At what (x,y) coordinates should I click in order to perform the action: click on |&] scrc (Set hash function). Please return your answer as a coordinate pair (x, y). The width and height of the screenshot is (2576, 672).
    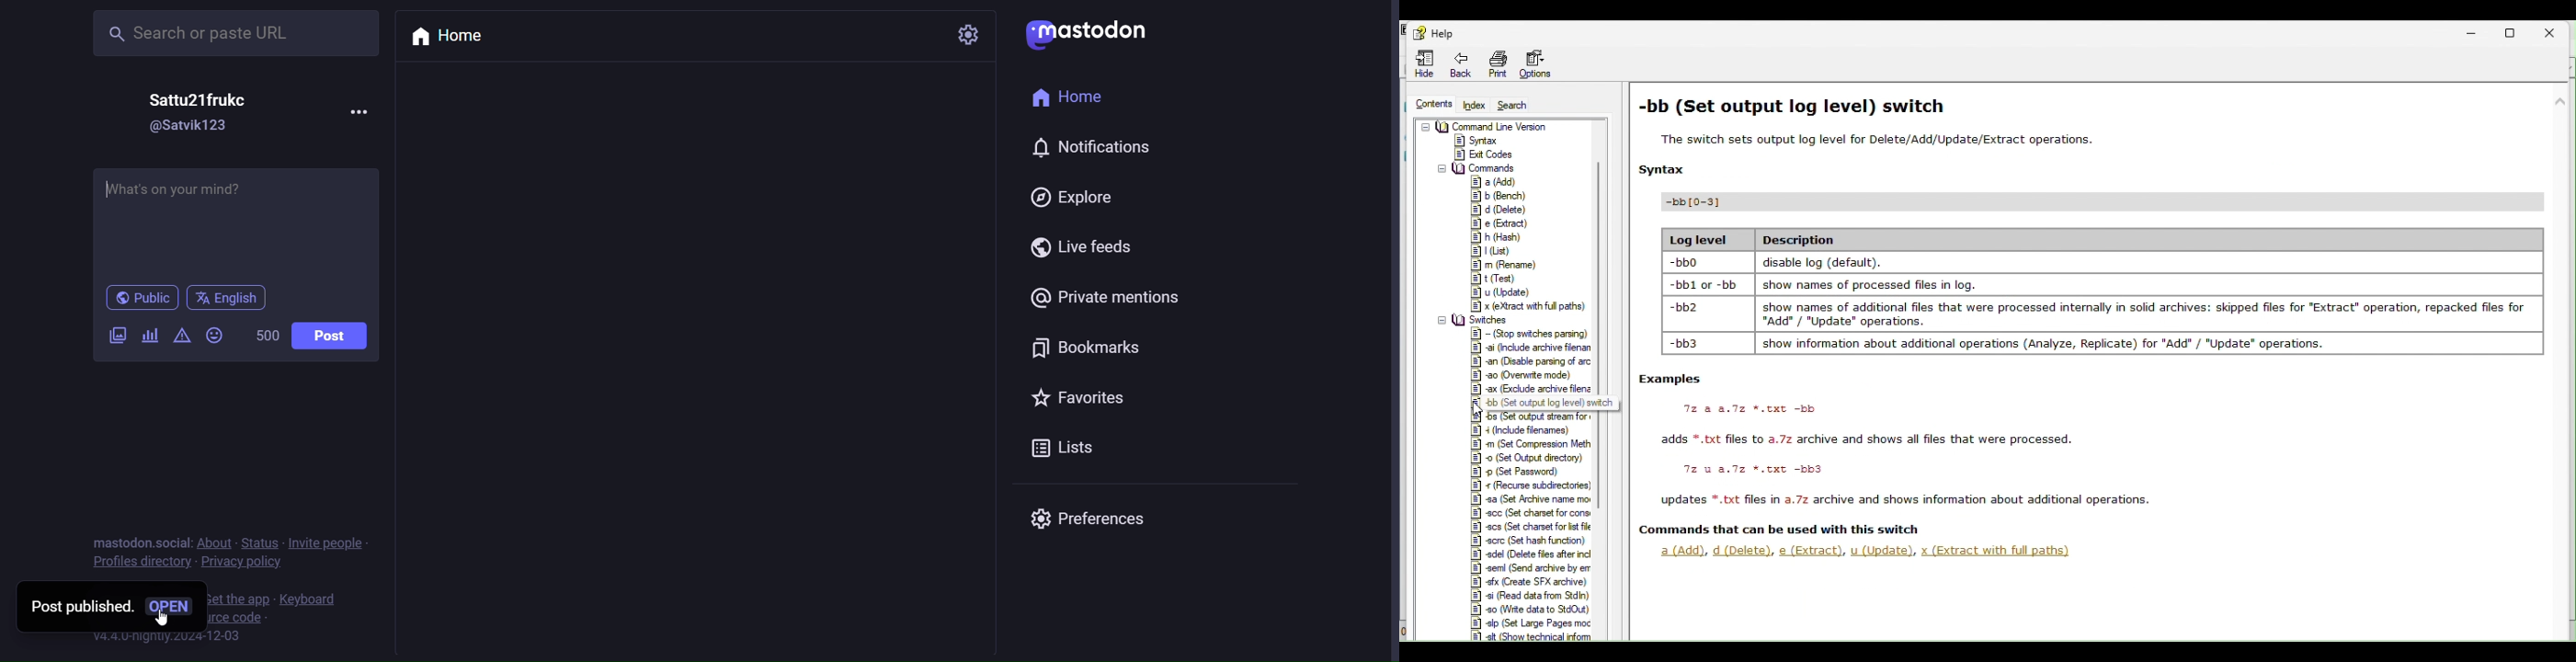
    Looking at the image, I should click on (1527, 541).